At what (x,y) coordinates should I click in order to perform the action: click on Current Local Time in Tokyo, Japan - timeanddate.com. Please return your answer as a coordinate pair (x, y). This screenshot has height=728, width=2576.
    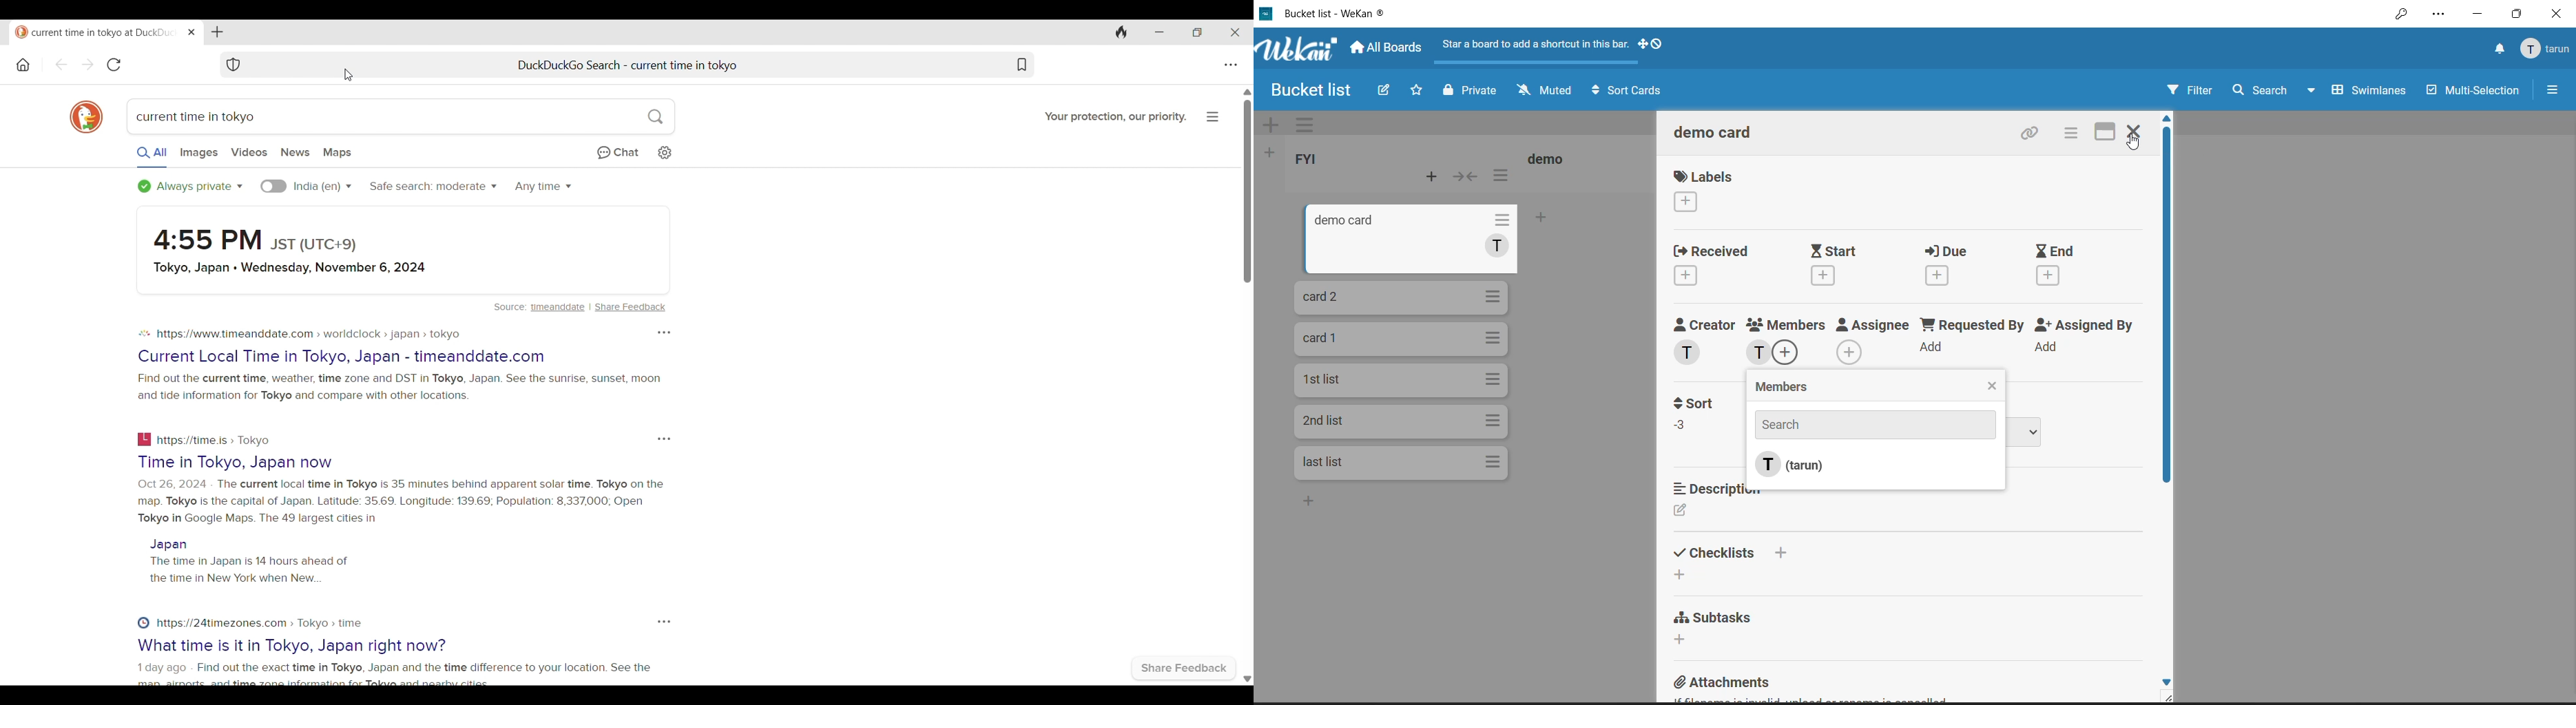
    Looking at the image, I should click on (342, 358).